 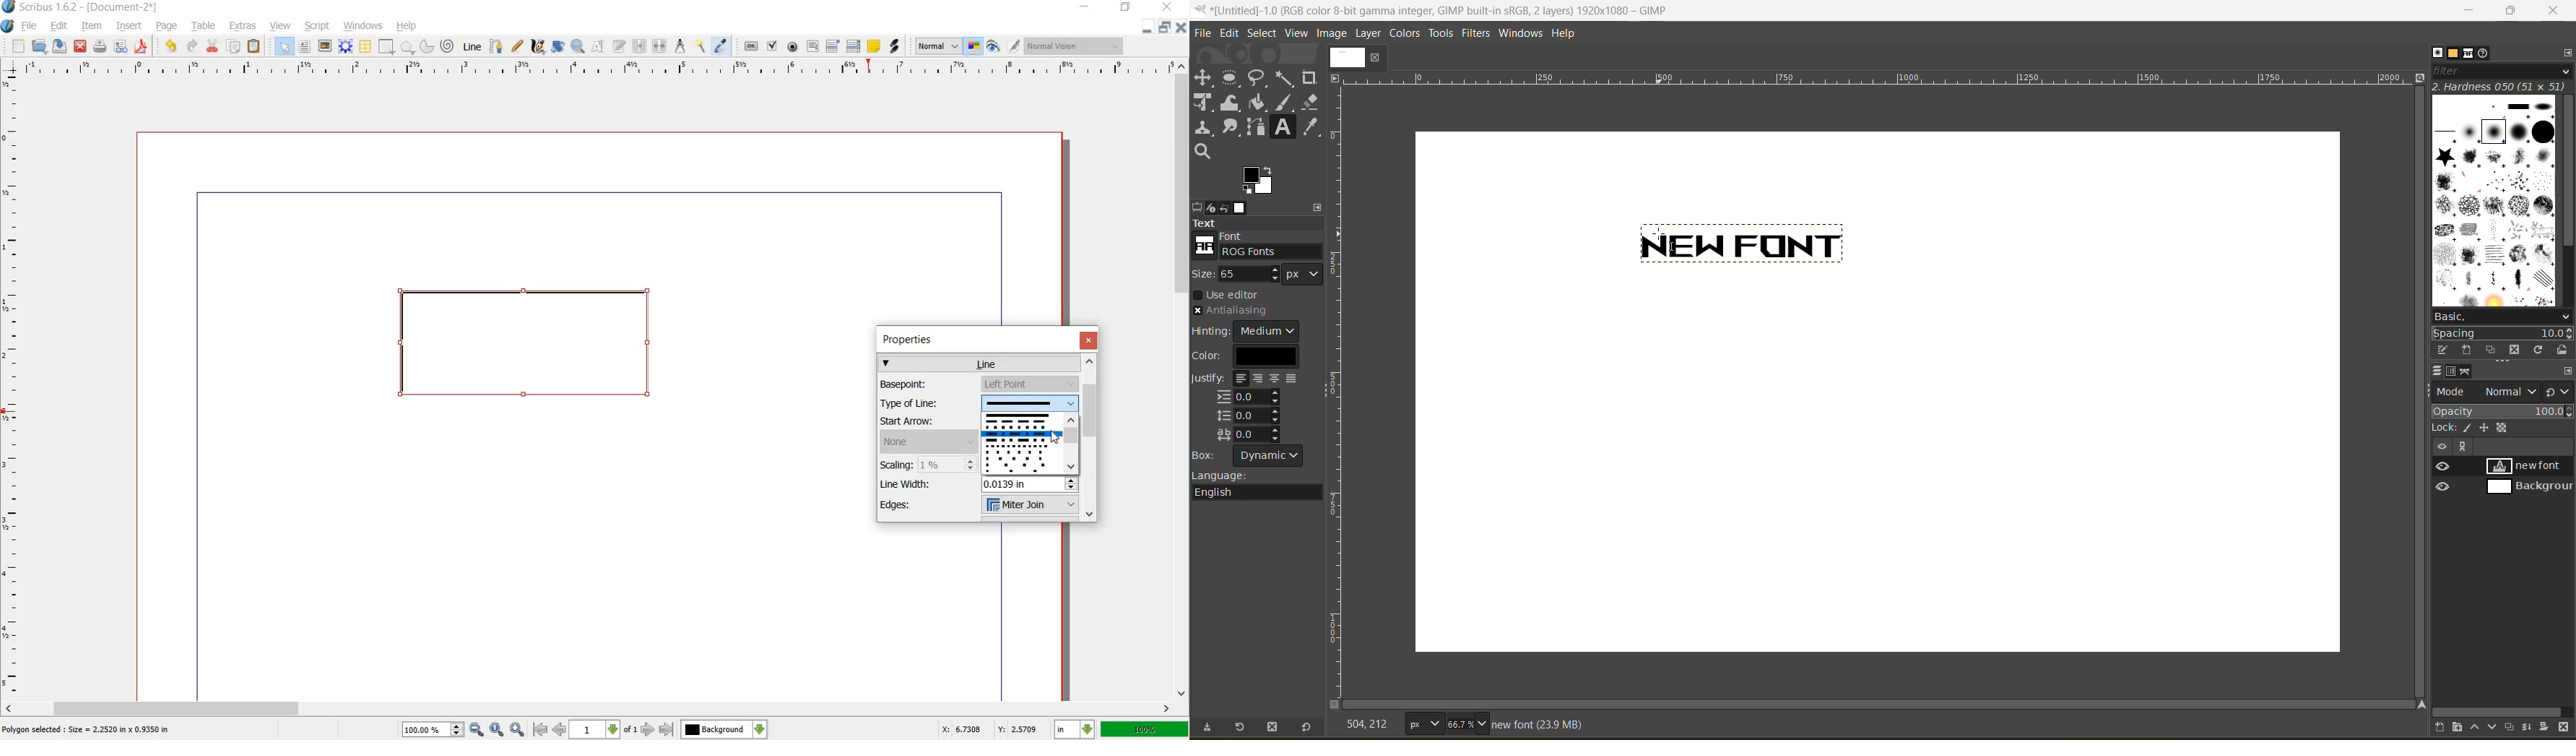 I want to click on view, so click(x=1294, y=33).